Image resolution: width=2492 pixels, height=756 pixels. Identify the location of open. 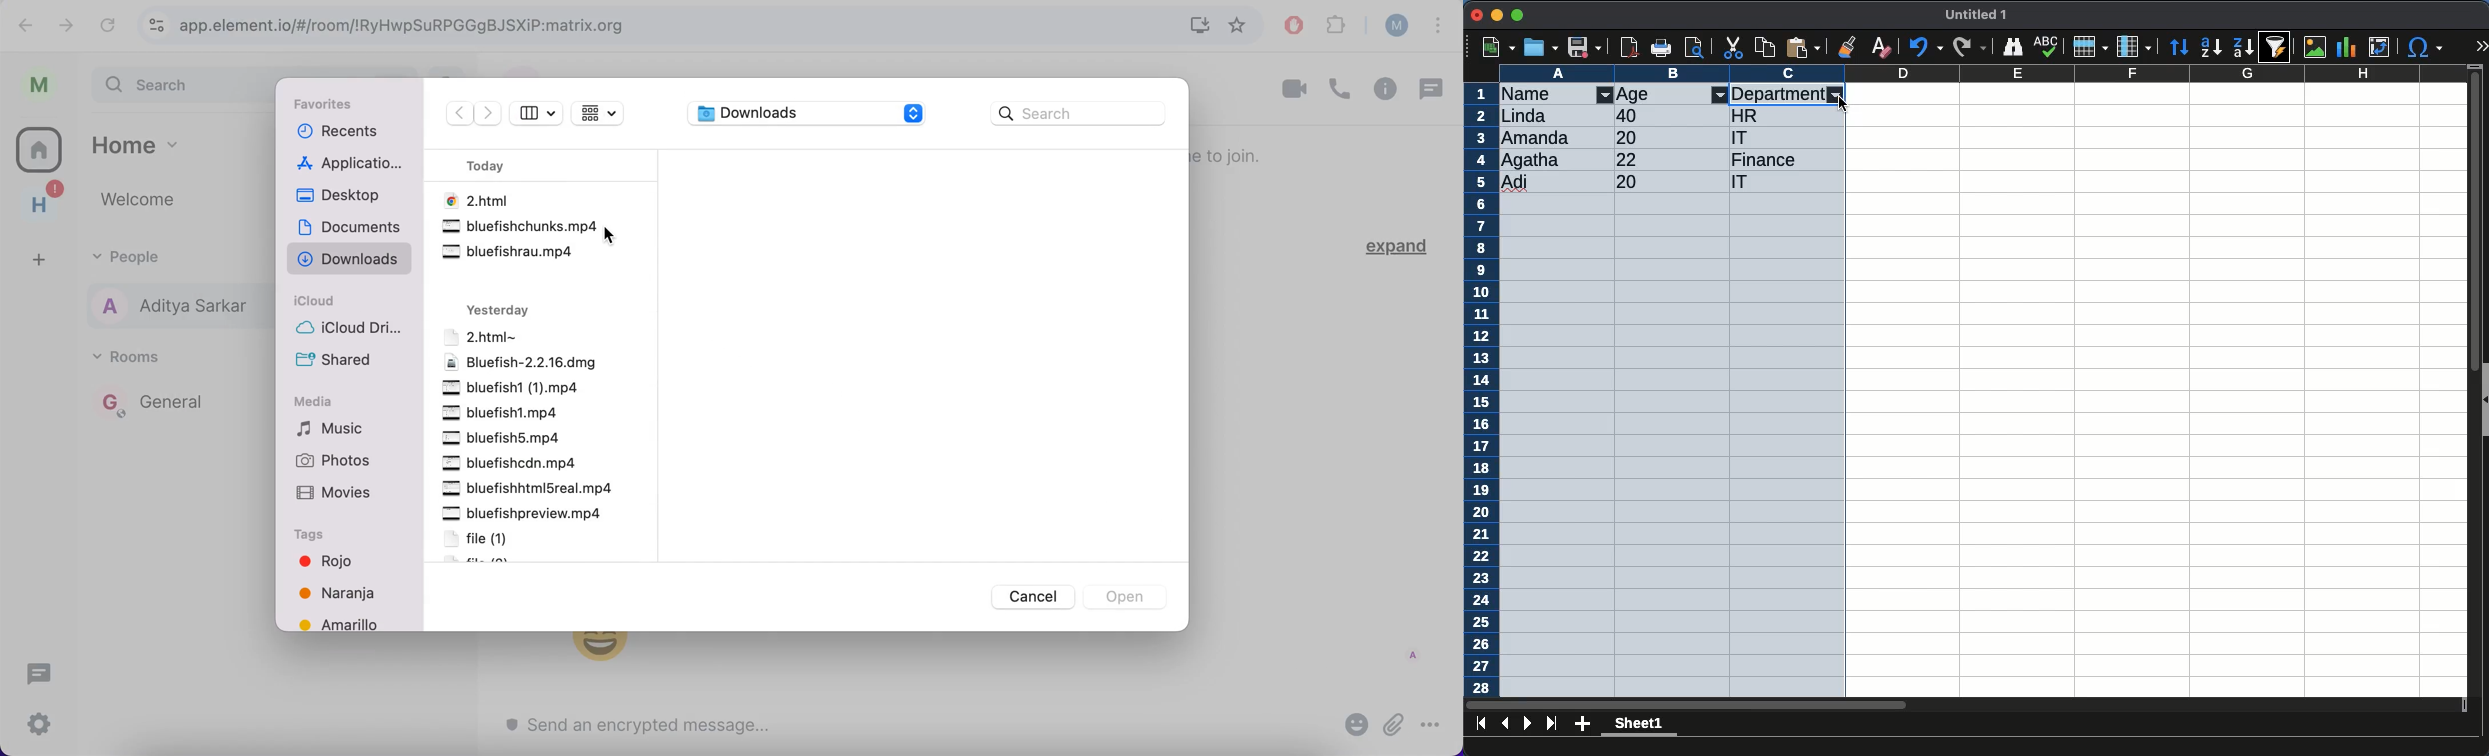
(1541, 47).